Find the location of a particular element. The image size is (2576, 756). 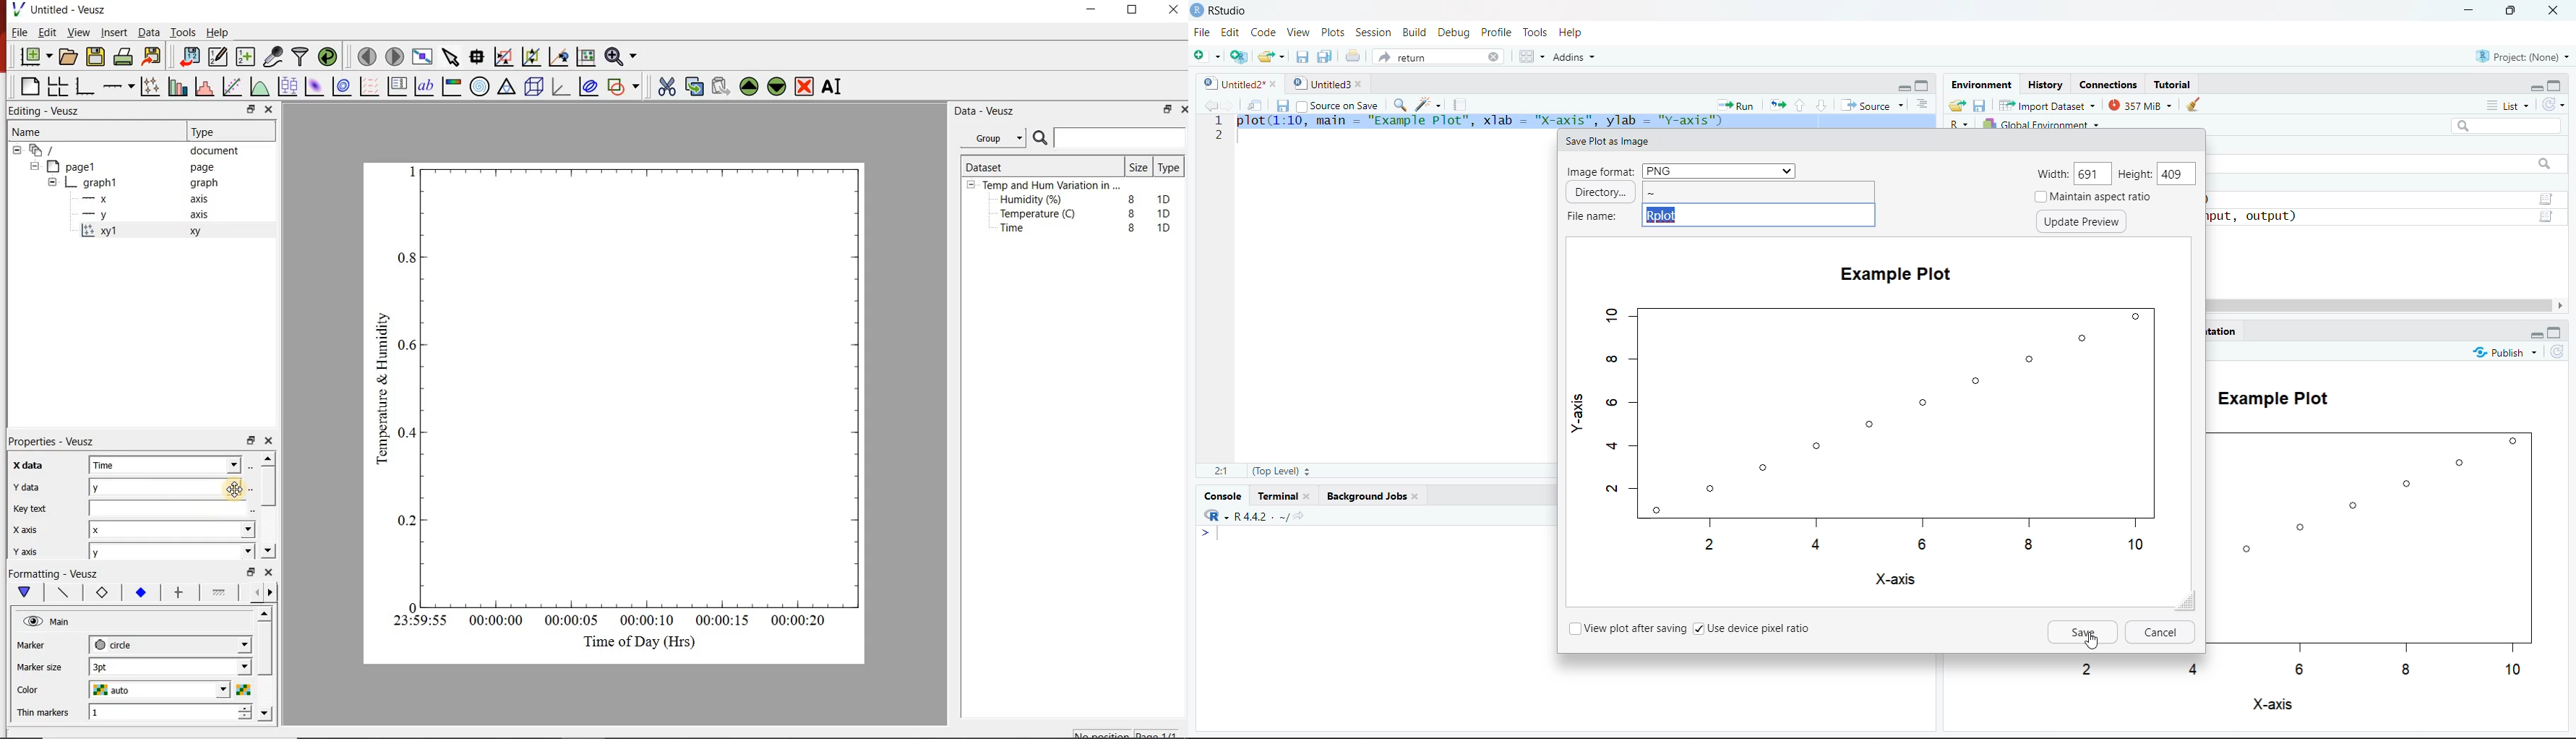

Plot is located at coordinates (1881, 427).